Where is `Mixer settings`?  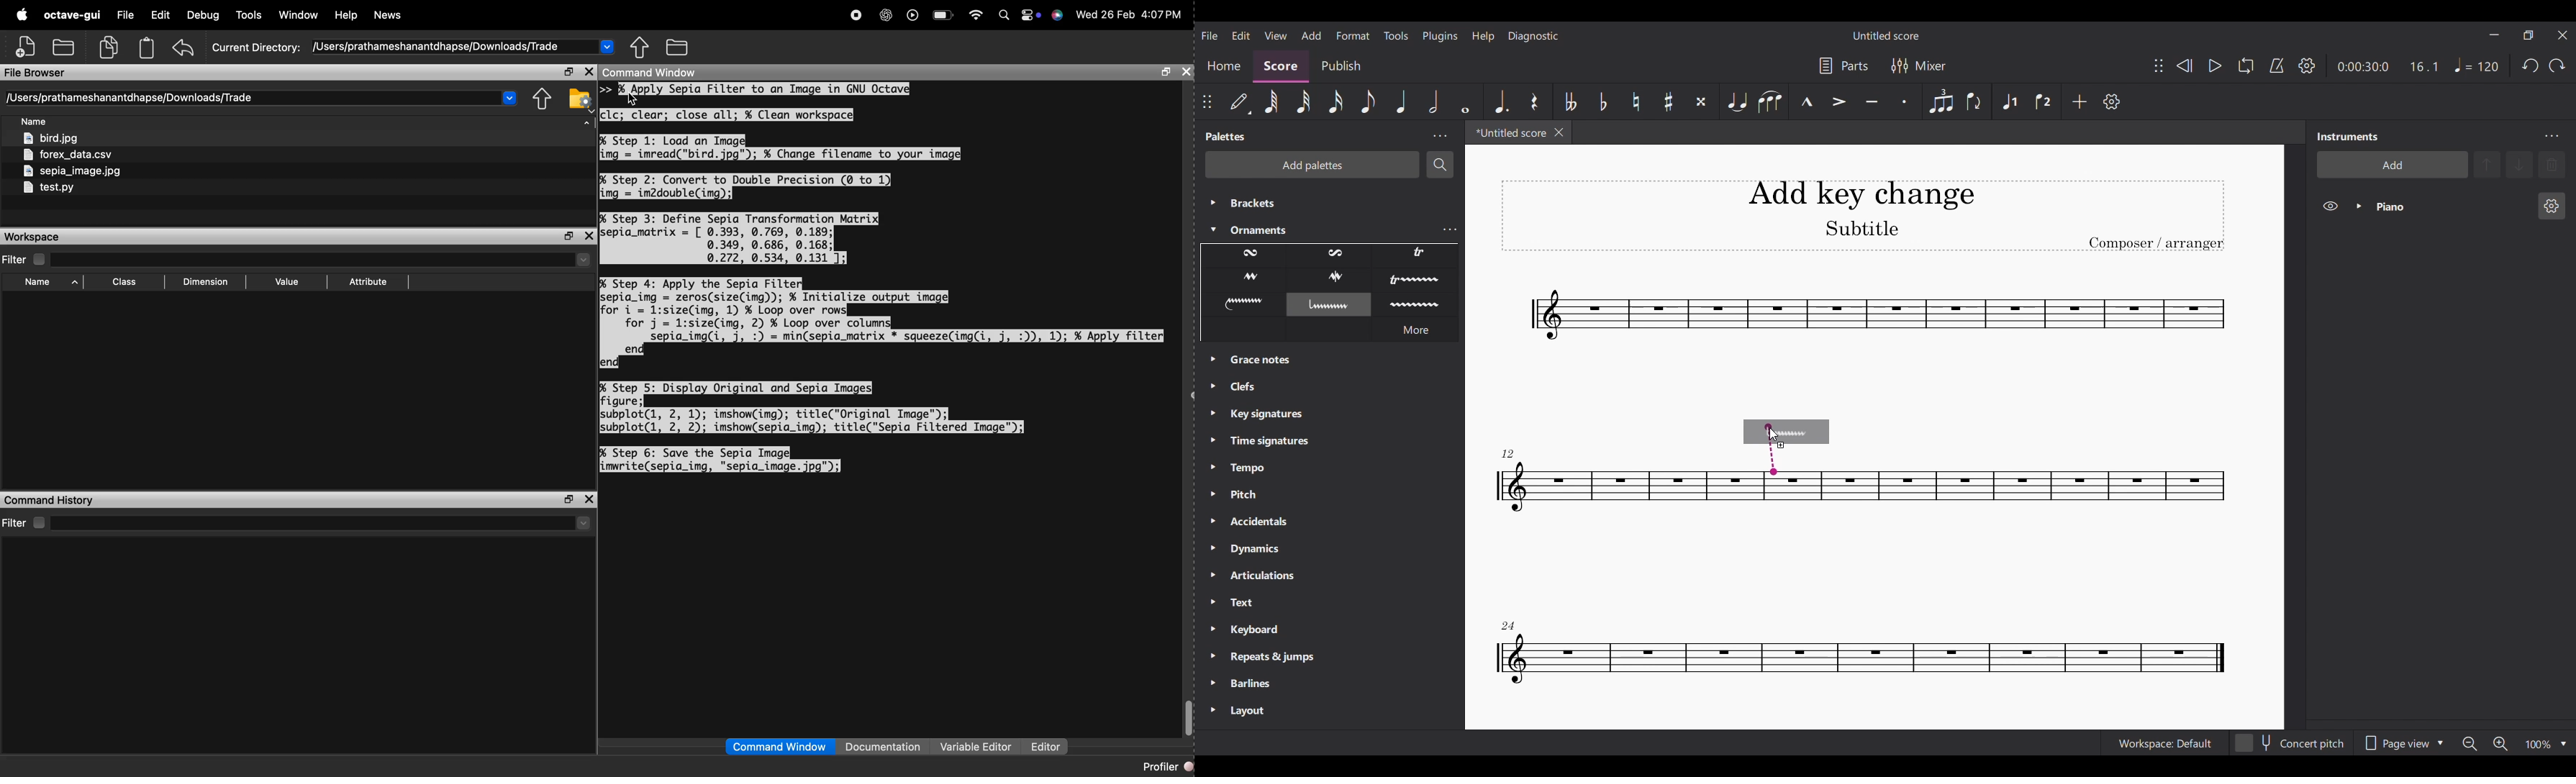 Mixer settings is located at coordinates (1918, 66).